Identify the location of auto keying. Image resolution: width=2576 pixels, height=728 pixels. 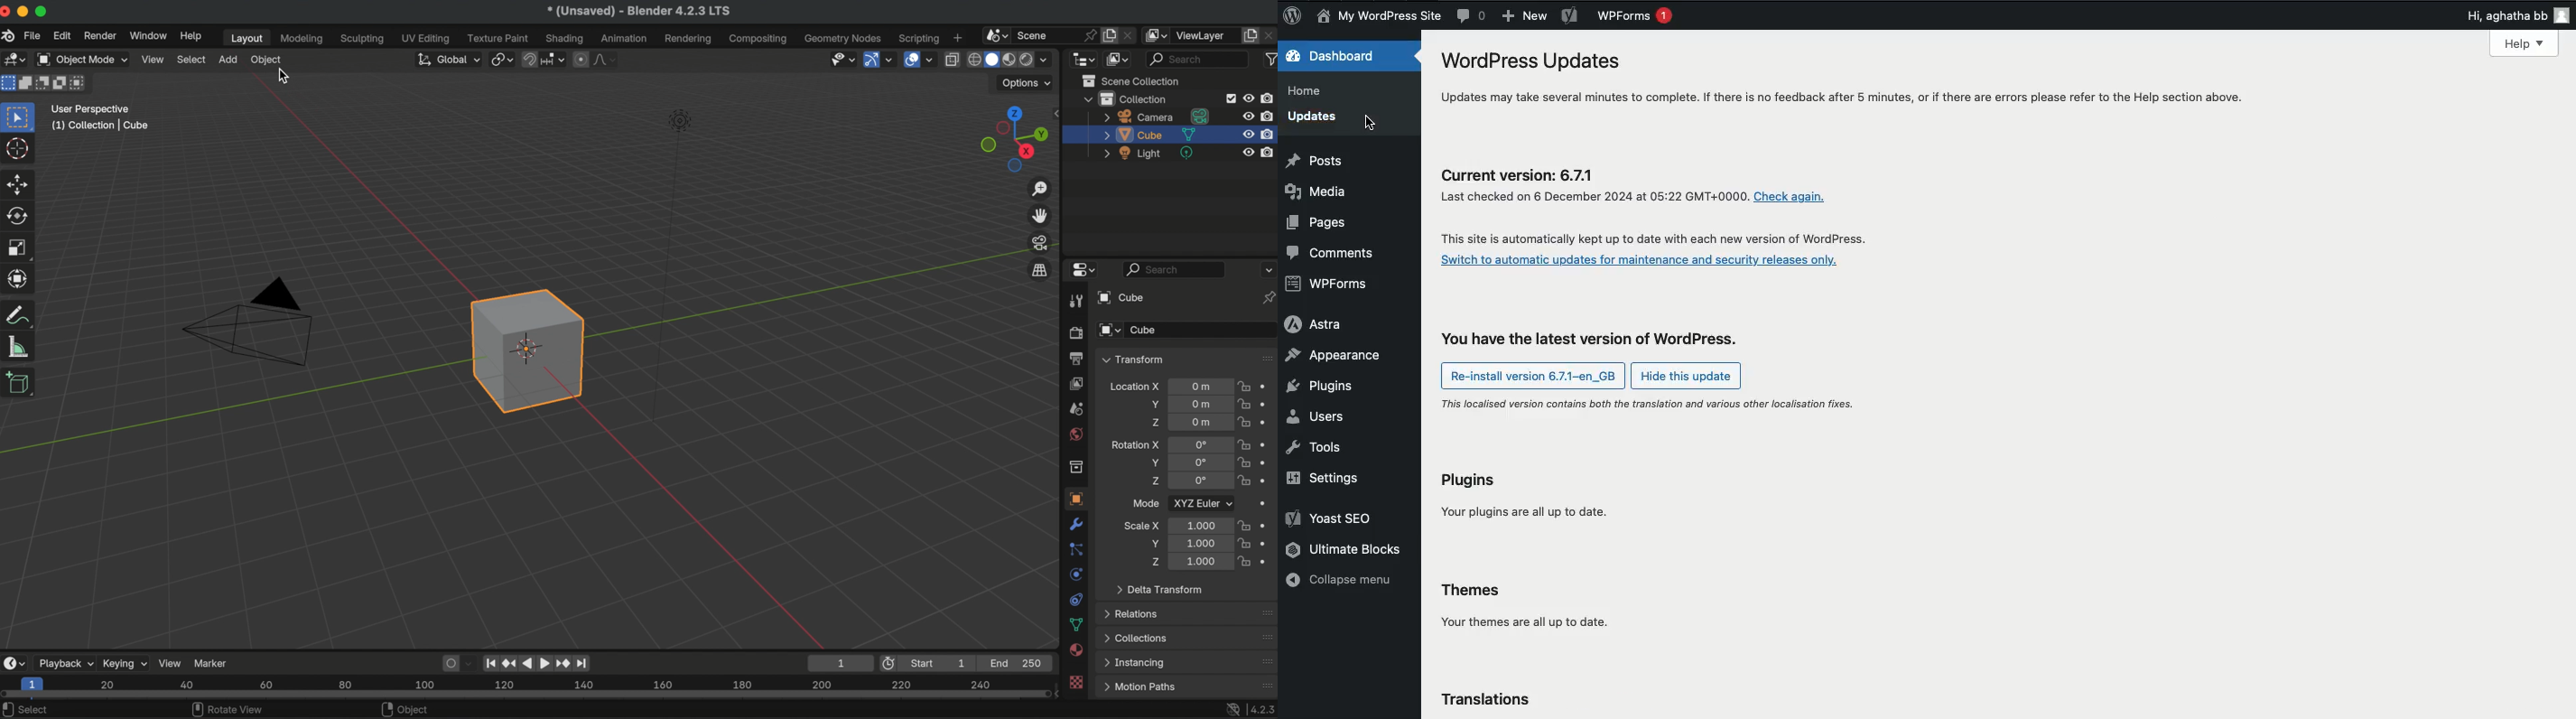
(449, 662).